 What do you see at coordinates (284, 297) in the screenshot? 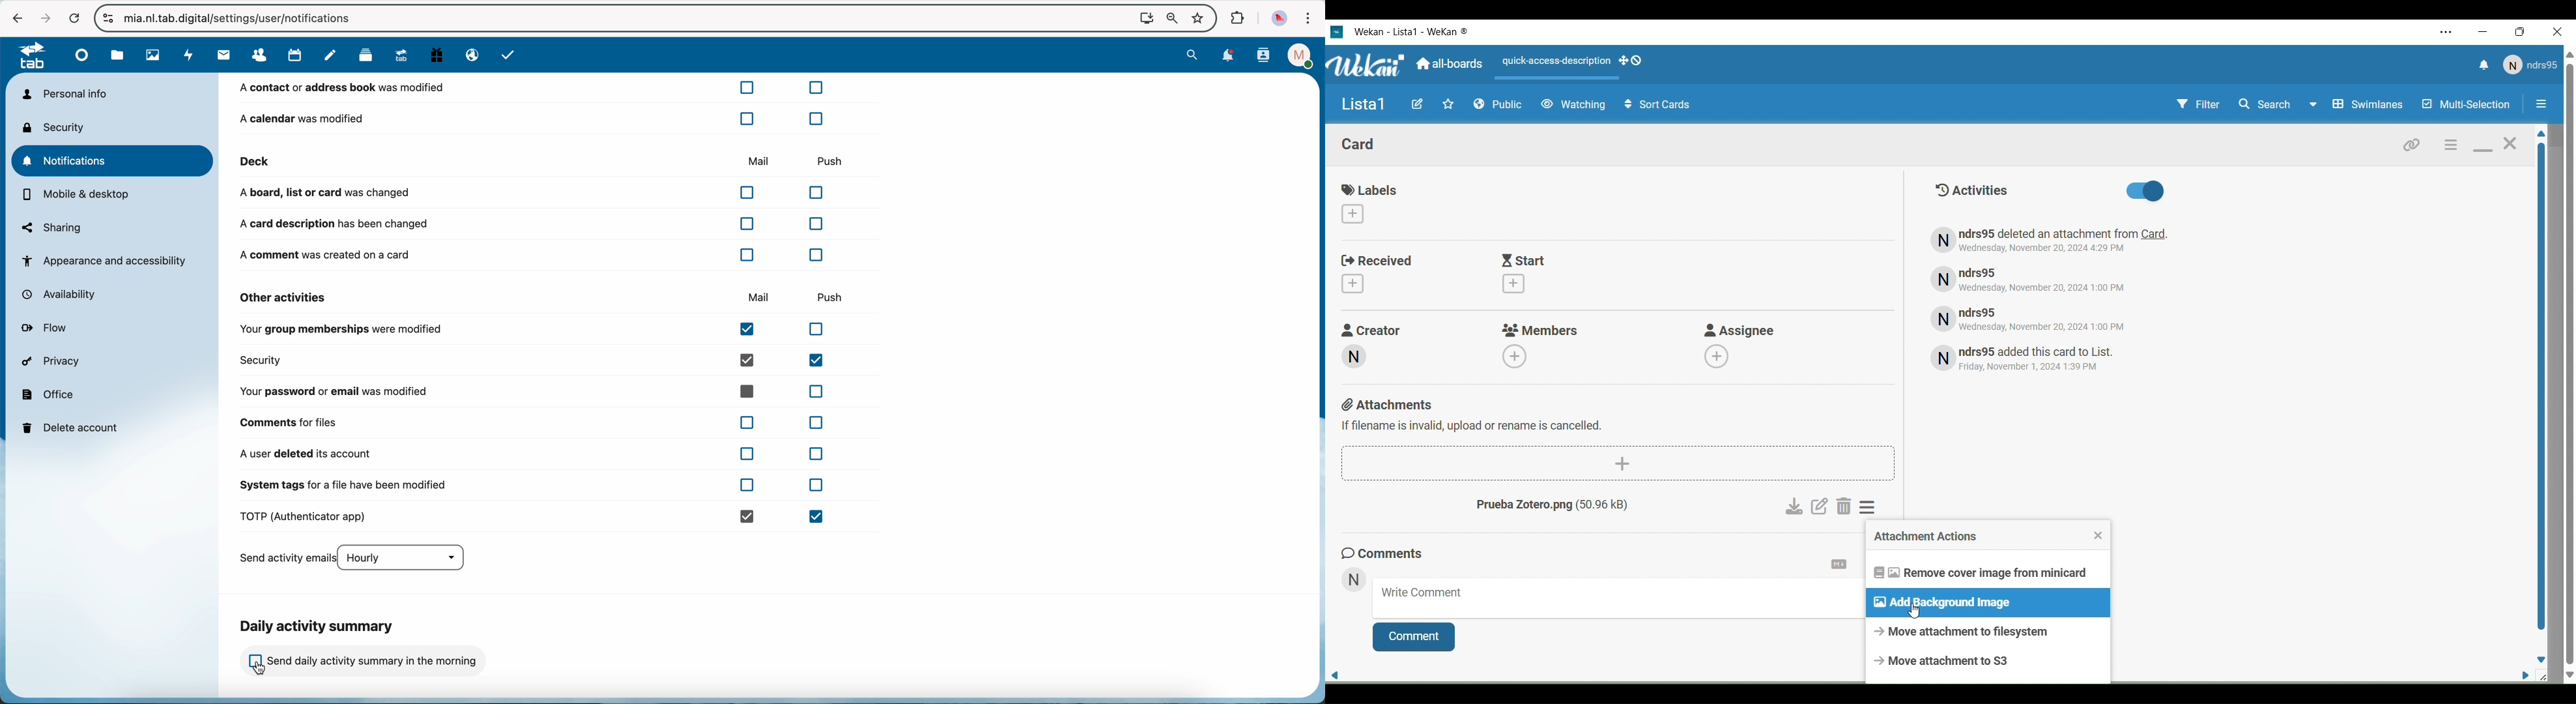
I see `other activities` at bounding box center [284, 297].